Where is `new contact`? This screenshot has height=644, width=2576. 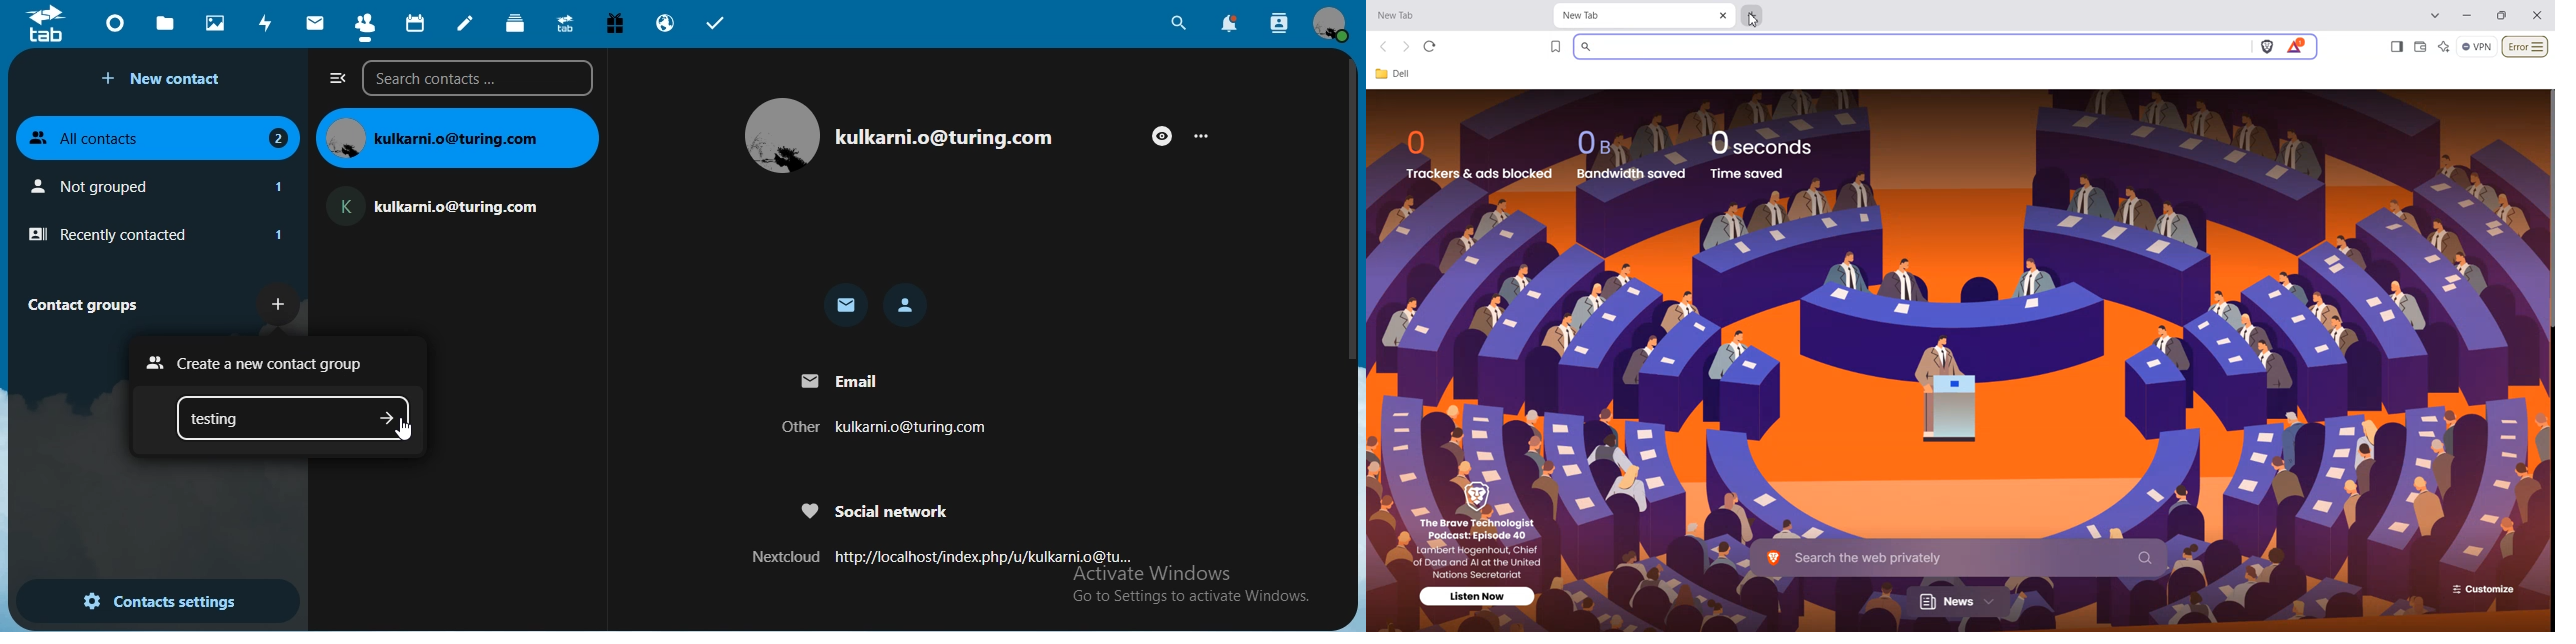
new contact is located at coordinates (166, 79).